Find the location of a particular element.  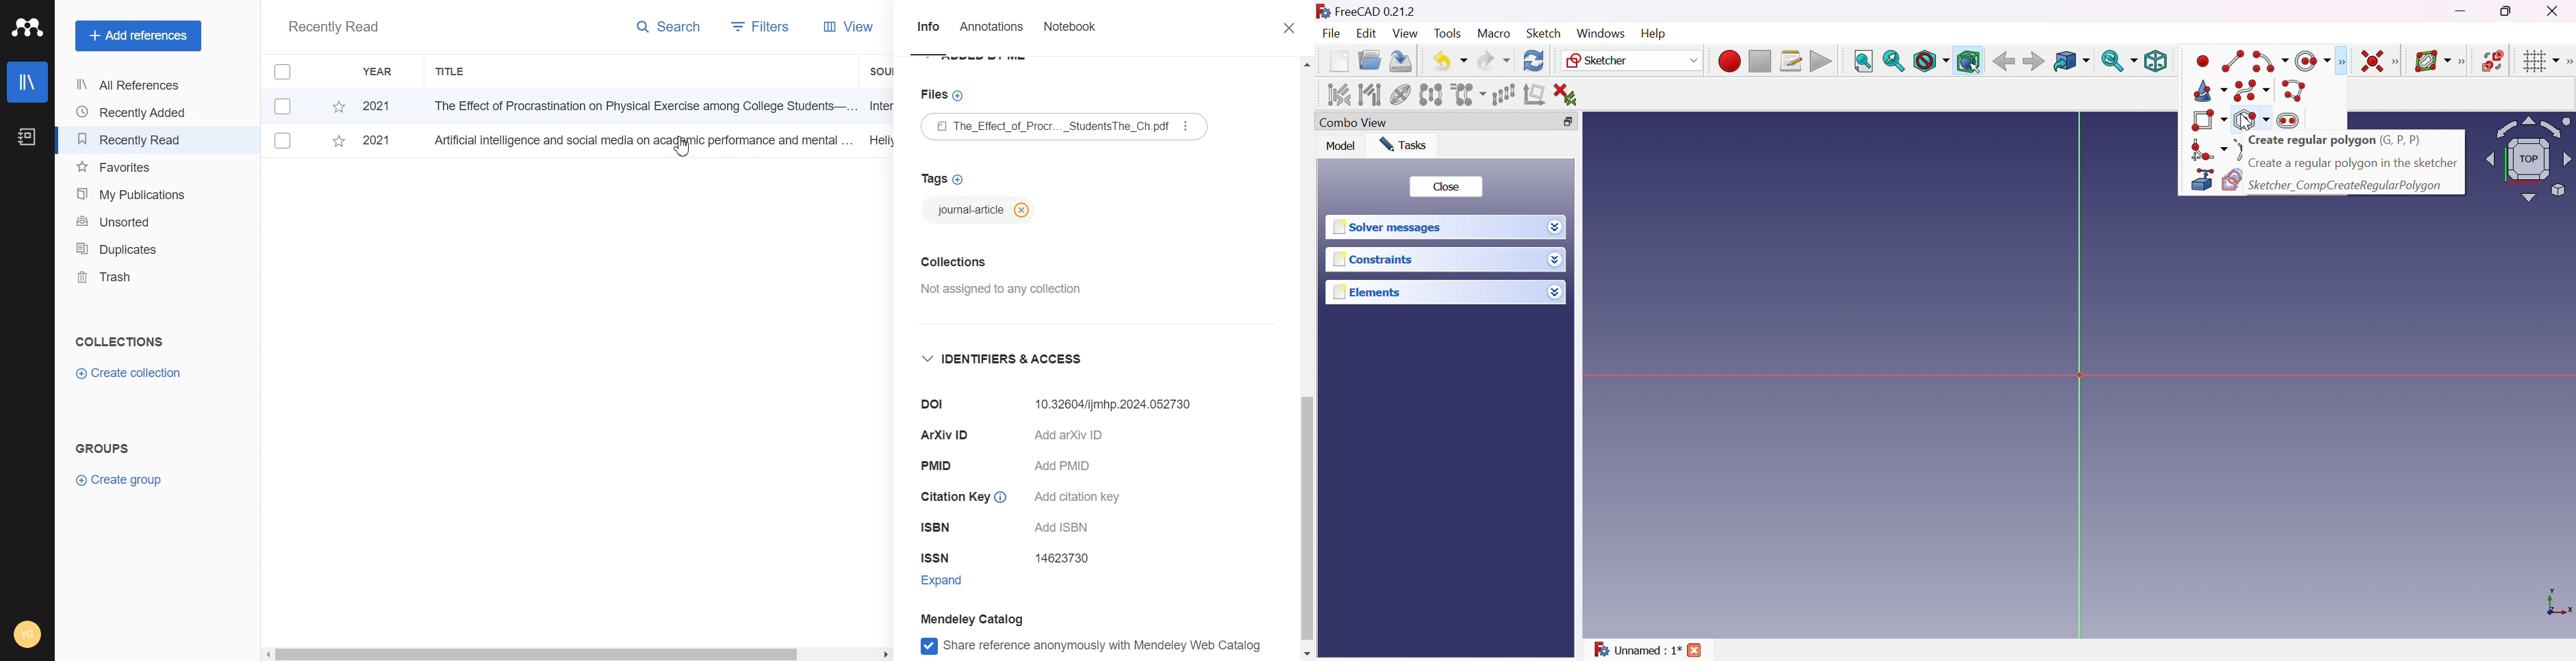

Switch virtual space is located at coordinates (2492, 60).